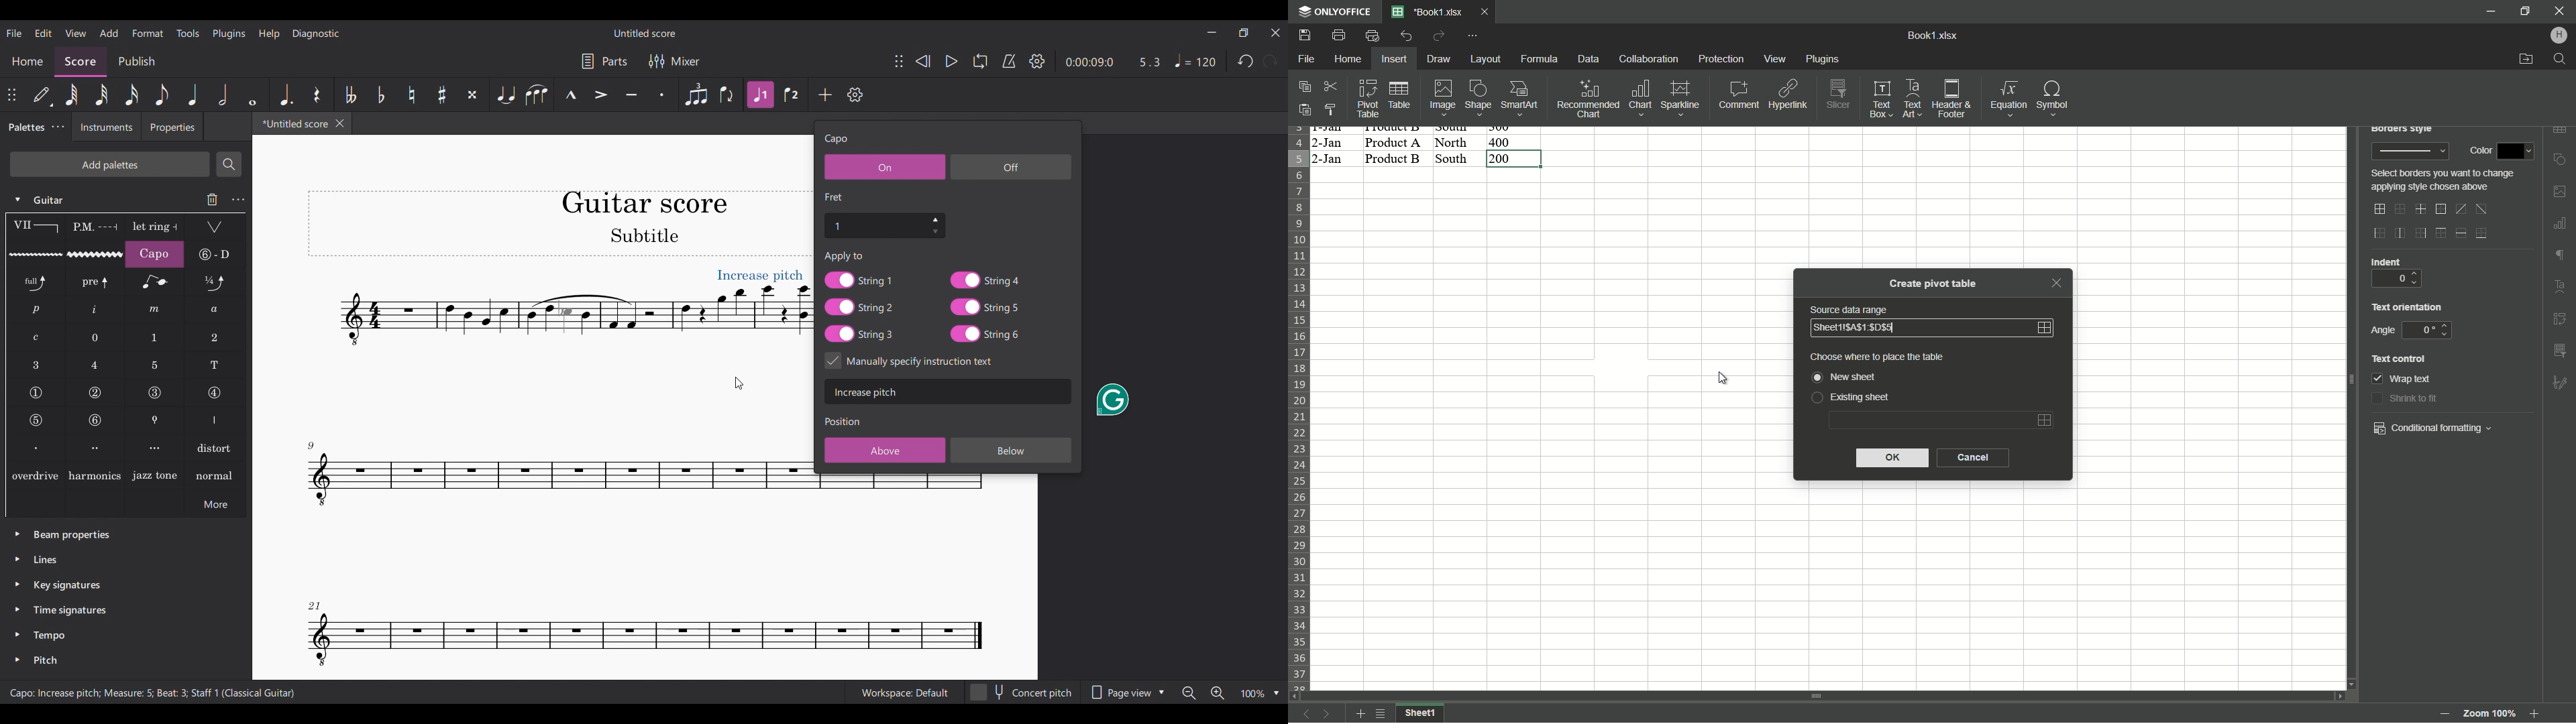 This screenshot has height=728, width=2576. What do you see at coordinates (1304, 86) in the screenshot?
I see `Copy` at bounding box center [1304, 86].